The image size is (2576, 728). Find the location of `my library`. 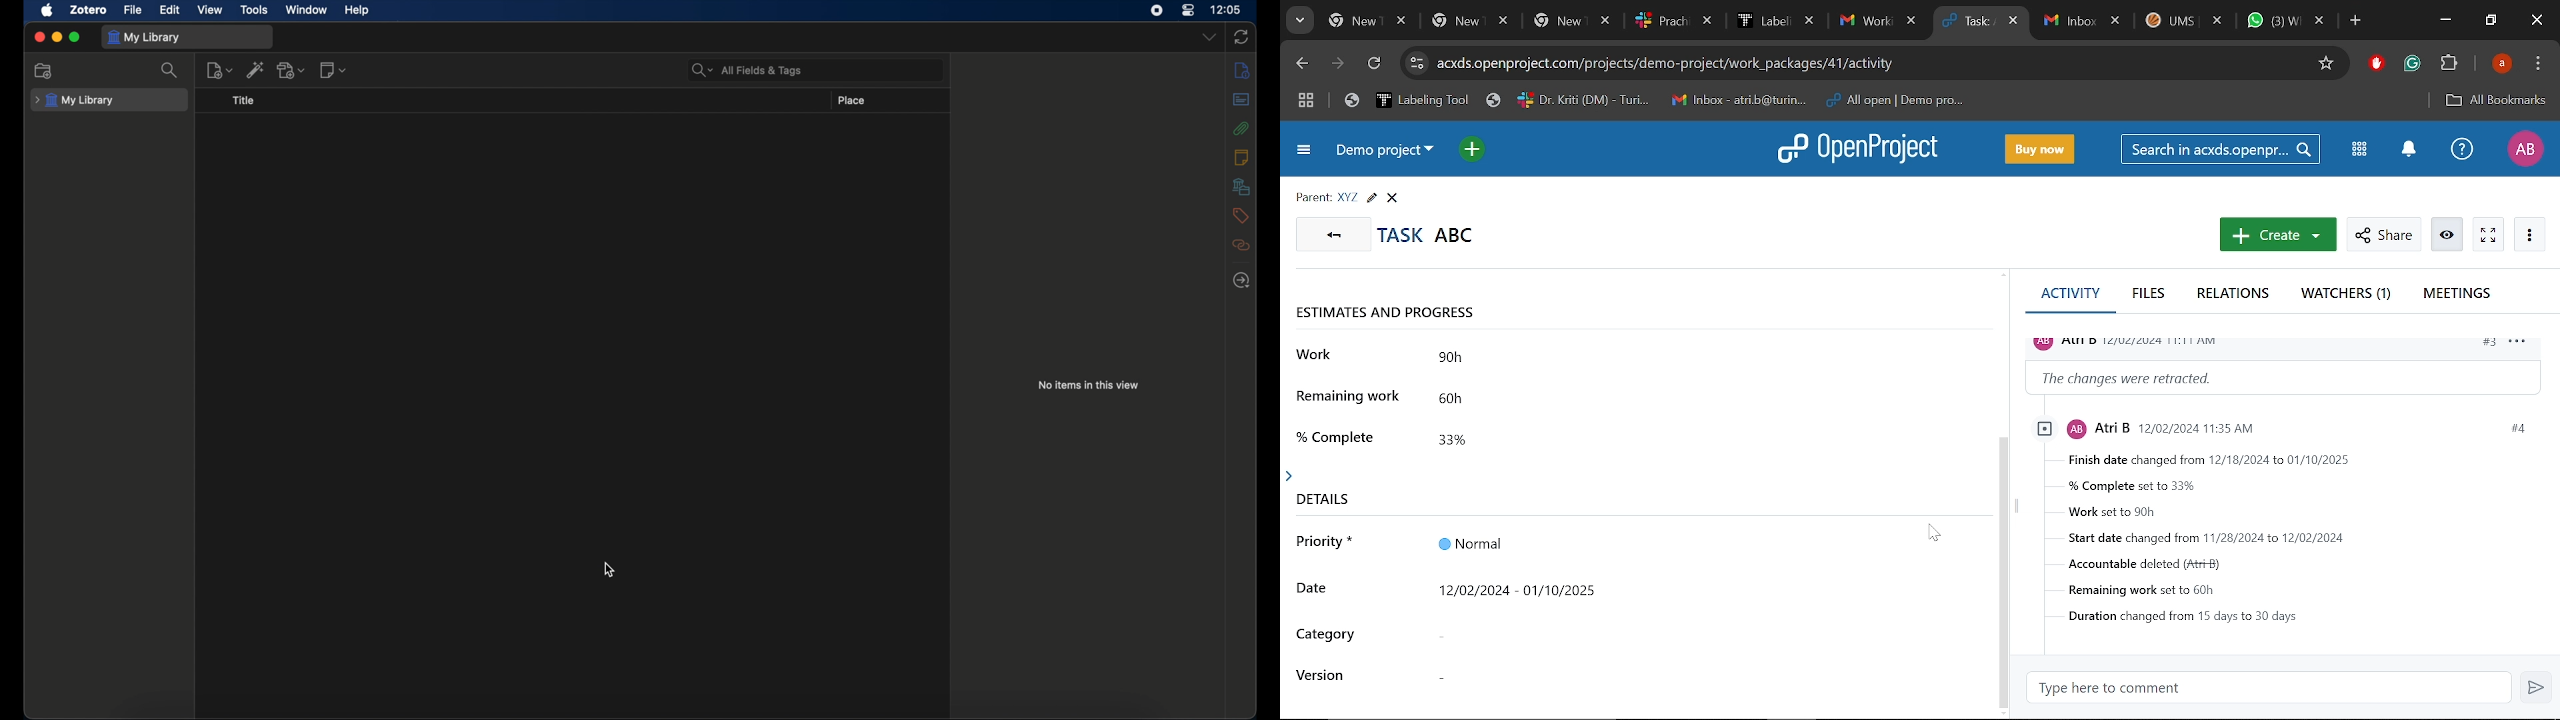

my library is located at coordinates (144, 37).